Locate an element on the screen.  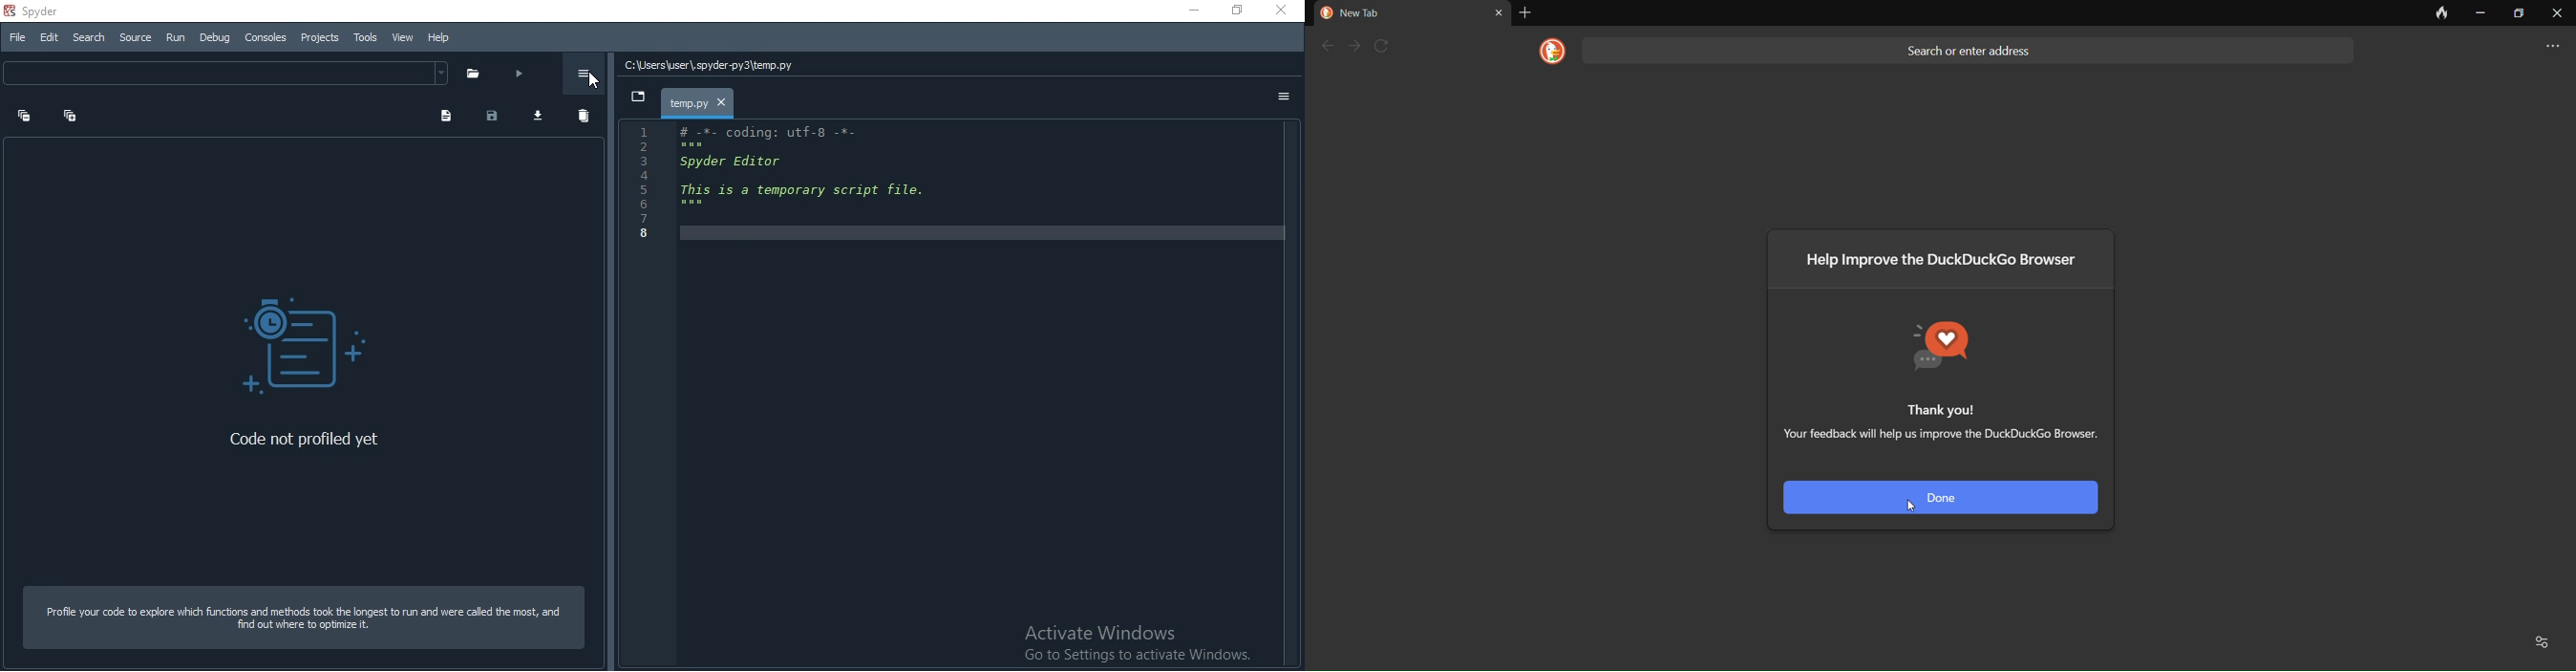
done is located at coordinates (1941, 499).